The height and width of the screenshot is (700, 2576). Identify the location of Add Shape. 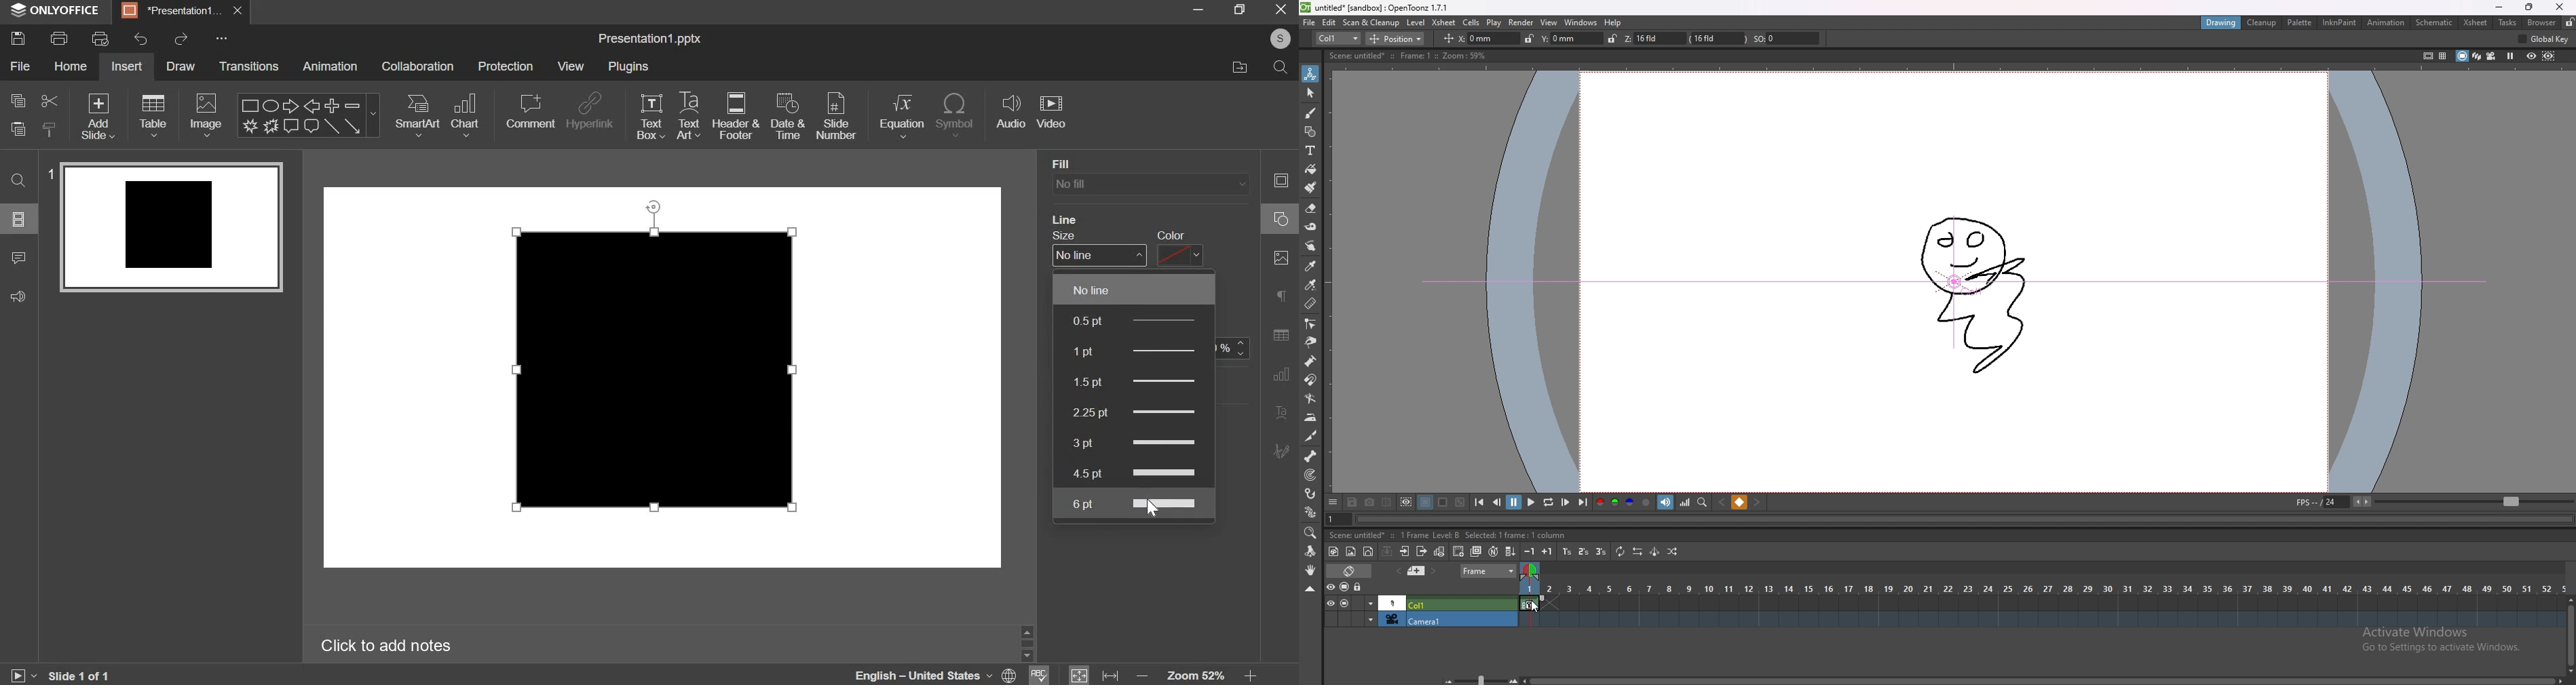
(333, 106).